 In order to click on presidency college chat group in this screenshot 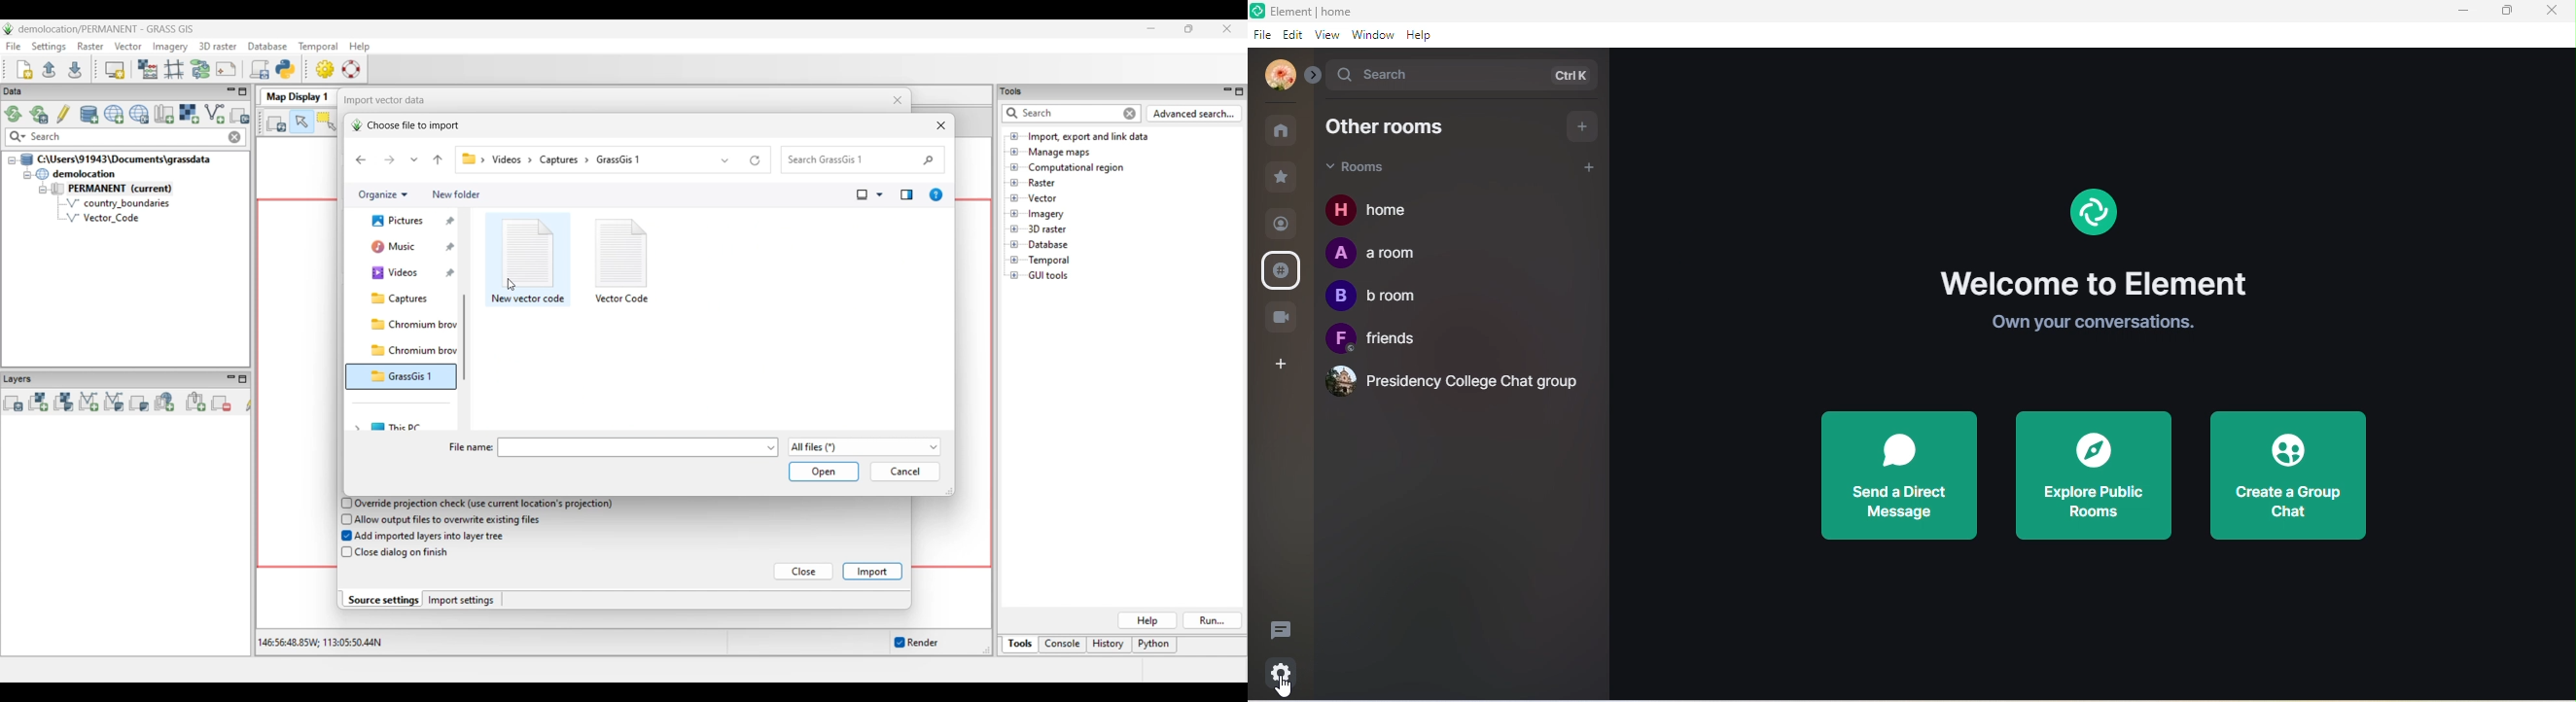, I will do `click(1449, 380)`.